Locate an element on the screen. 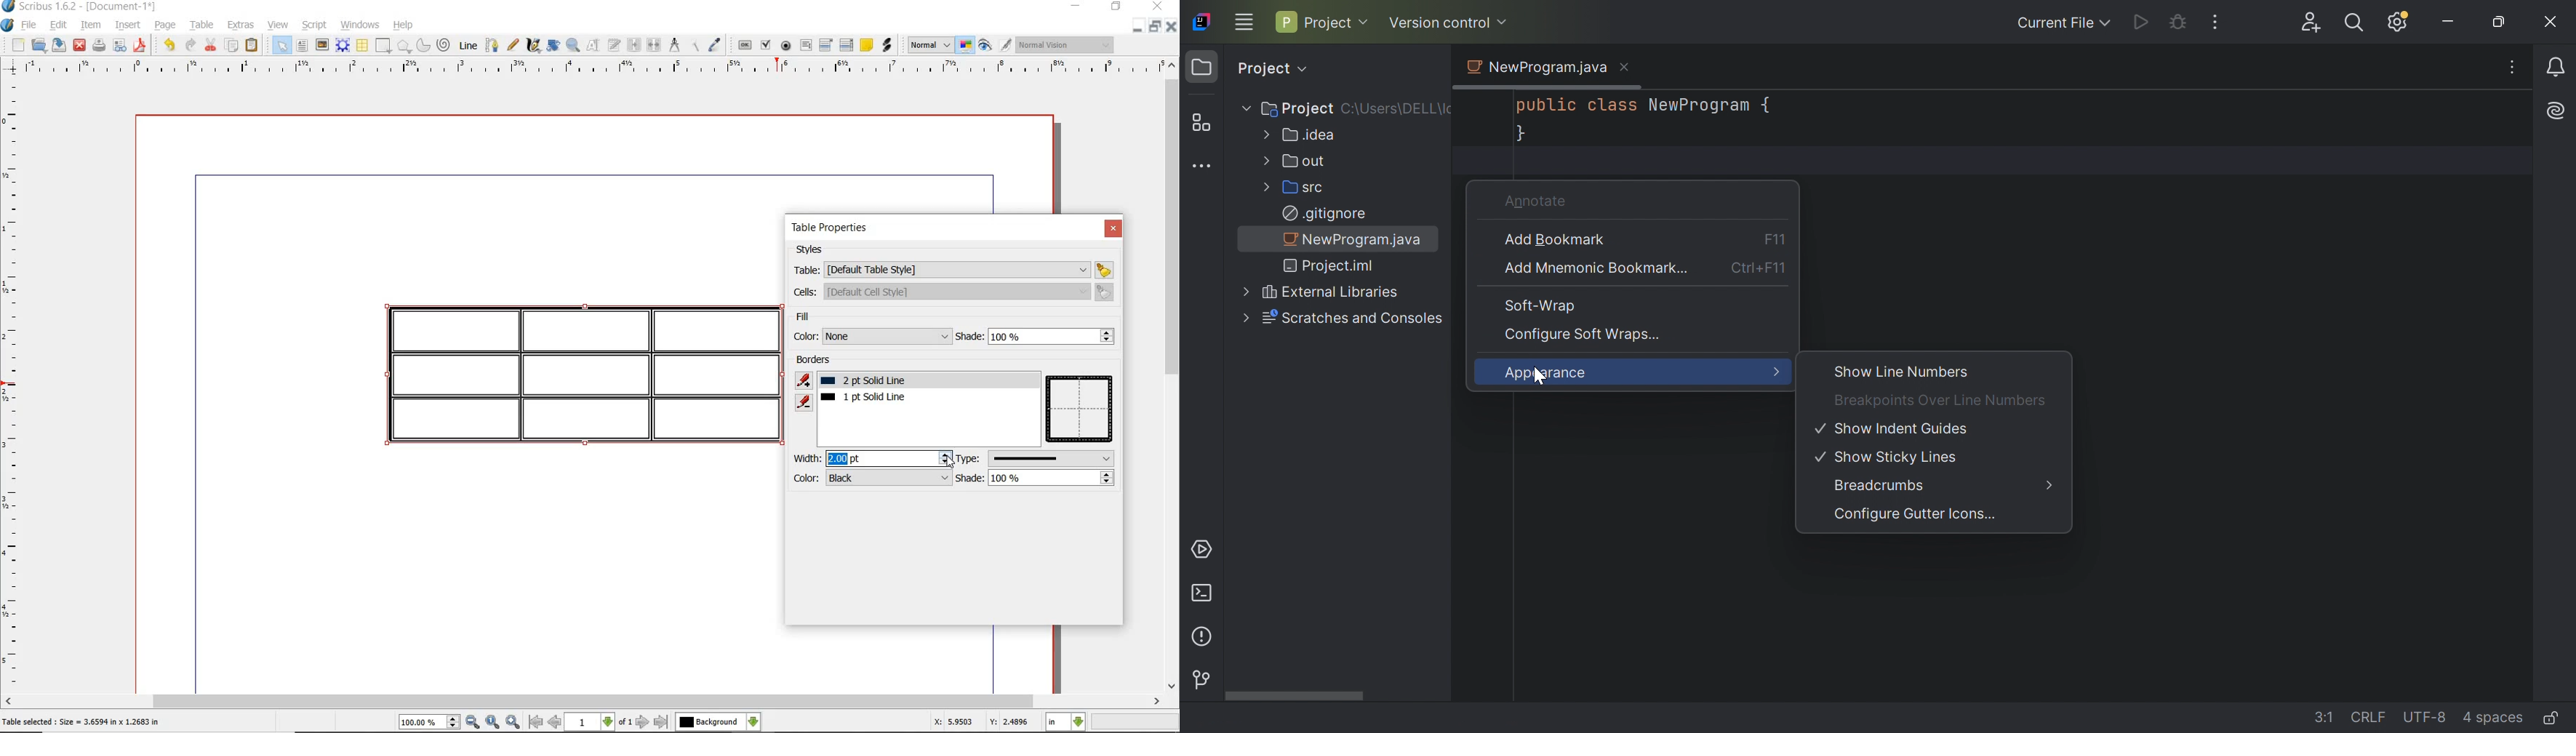 The image size is (2576, 756). print is located at coordinates (100, 46).